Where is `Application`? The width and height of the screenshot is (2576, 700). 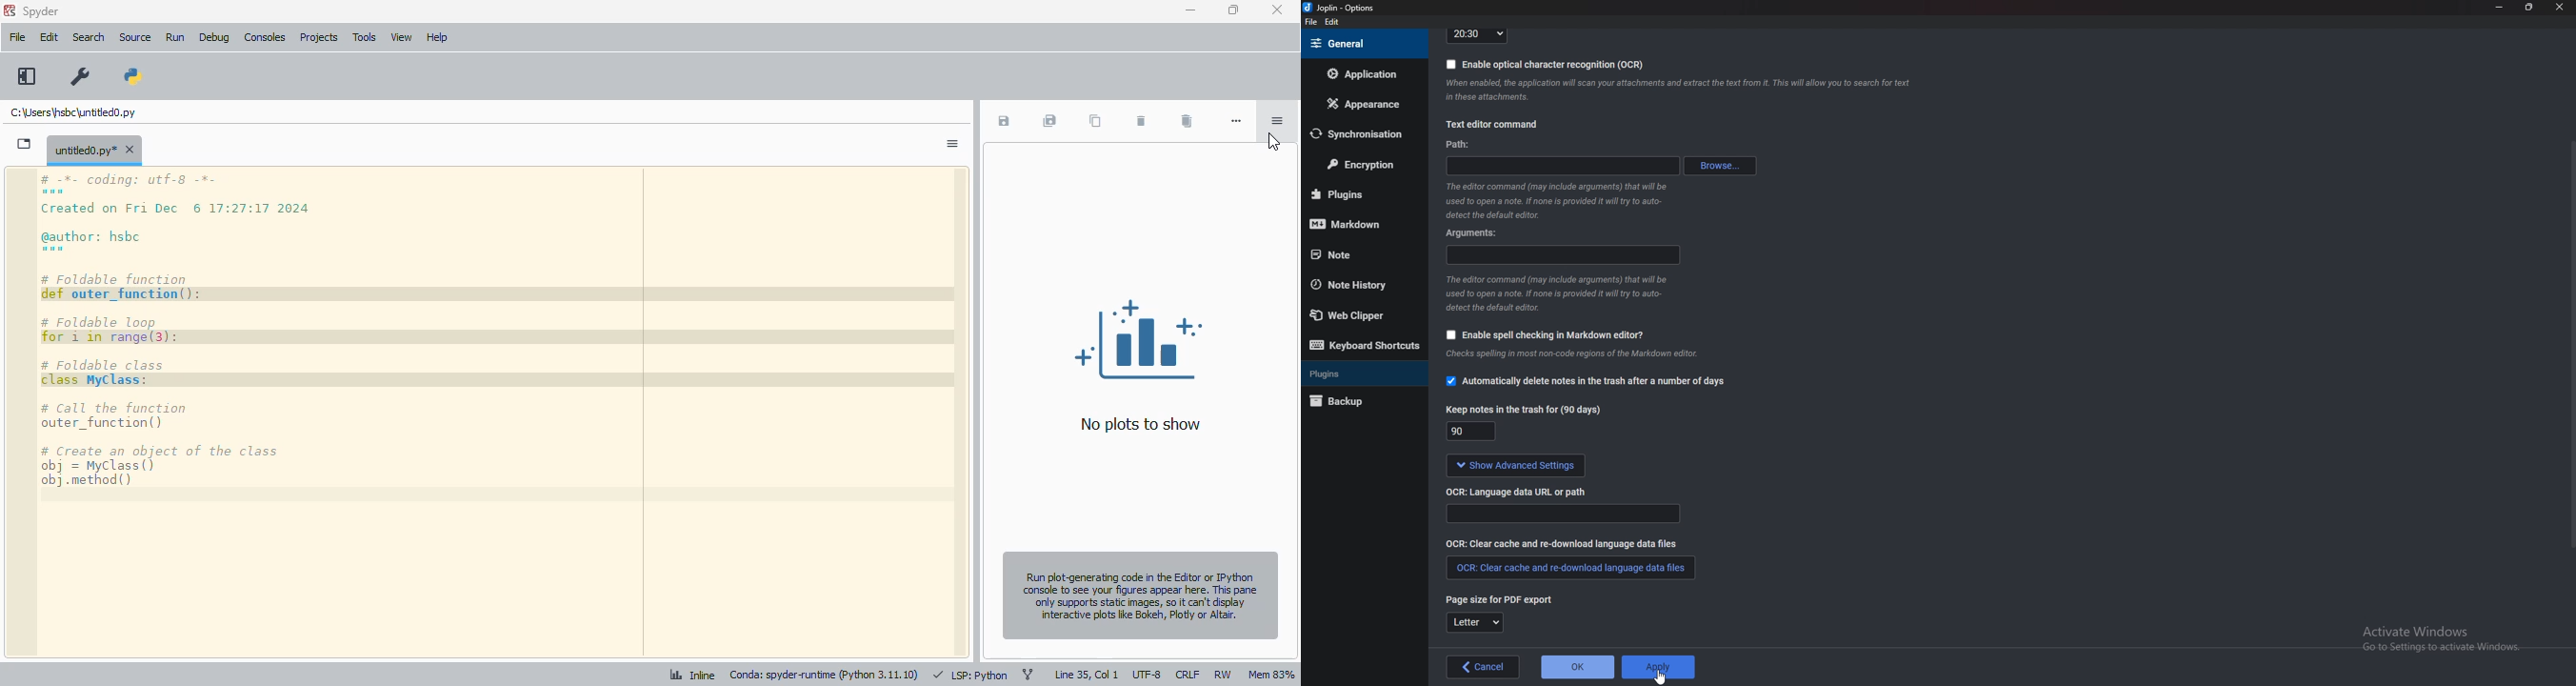 Application is located at coordinates (1363, 74).